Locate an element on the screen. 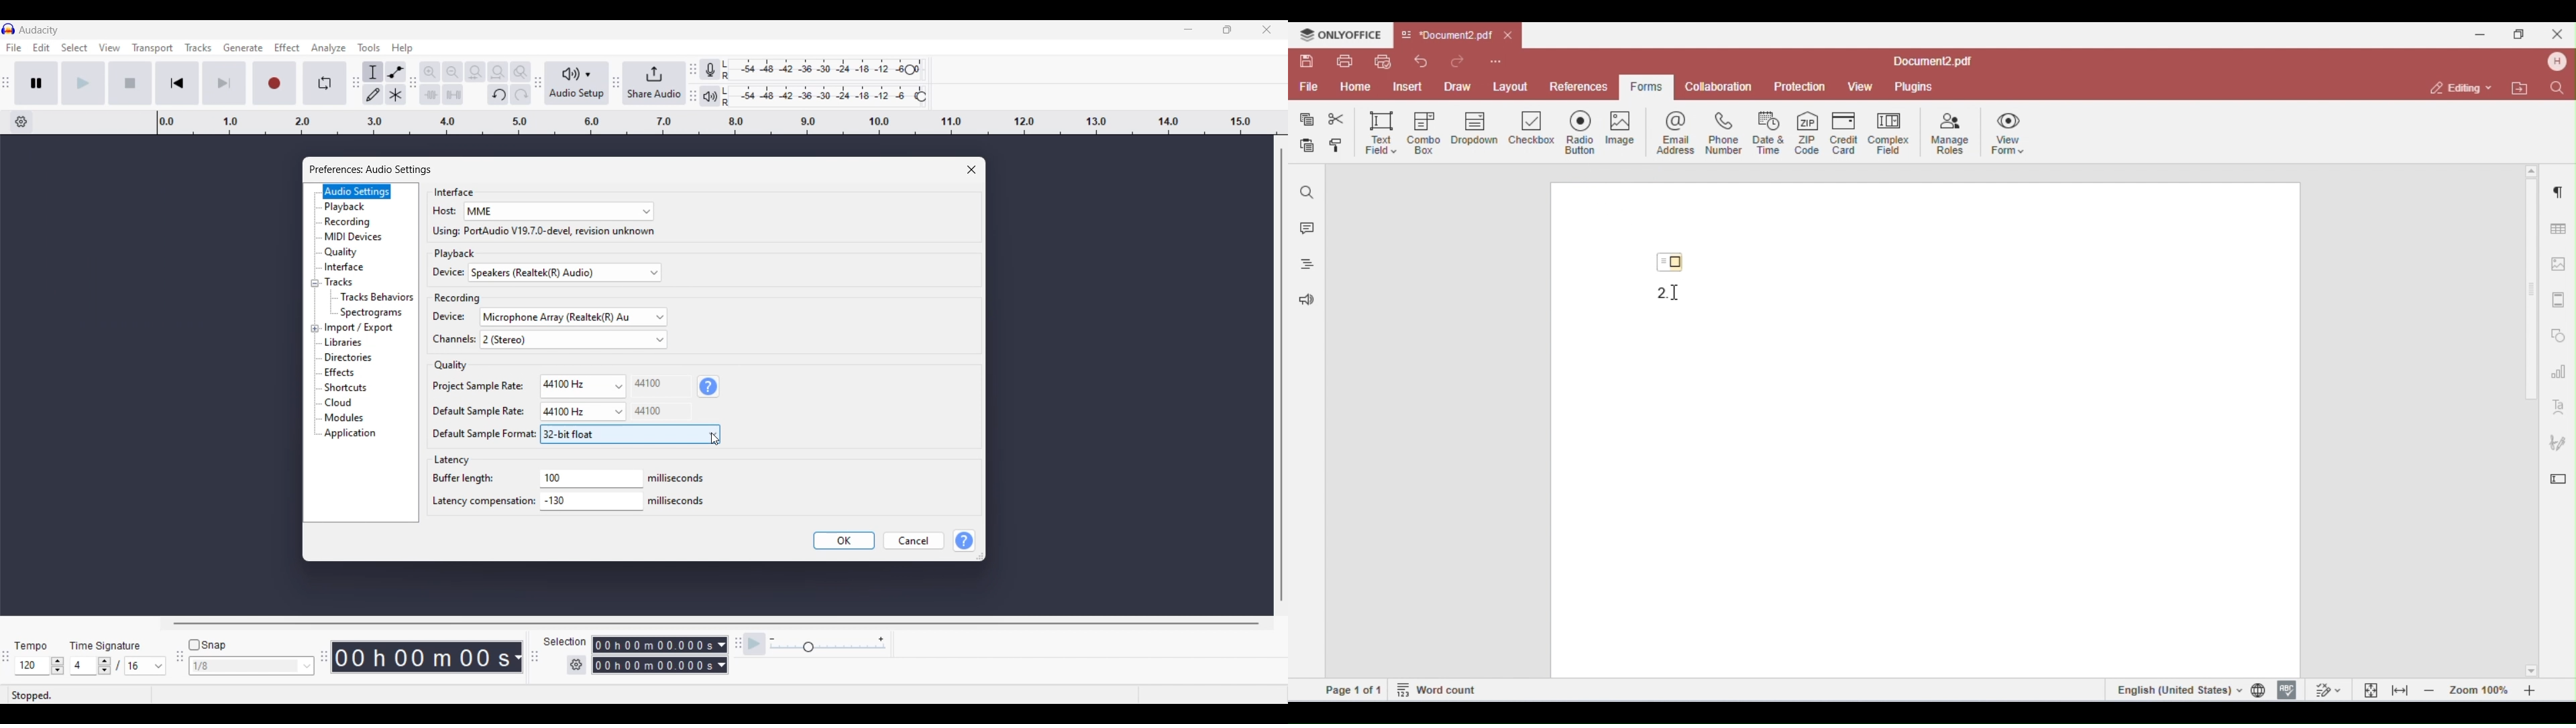  Host options is located at coordinates (559, 212).